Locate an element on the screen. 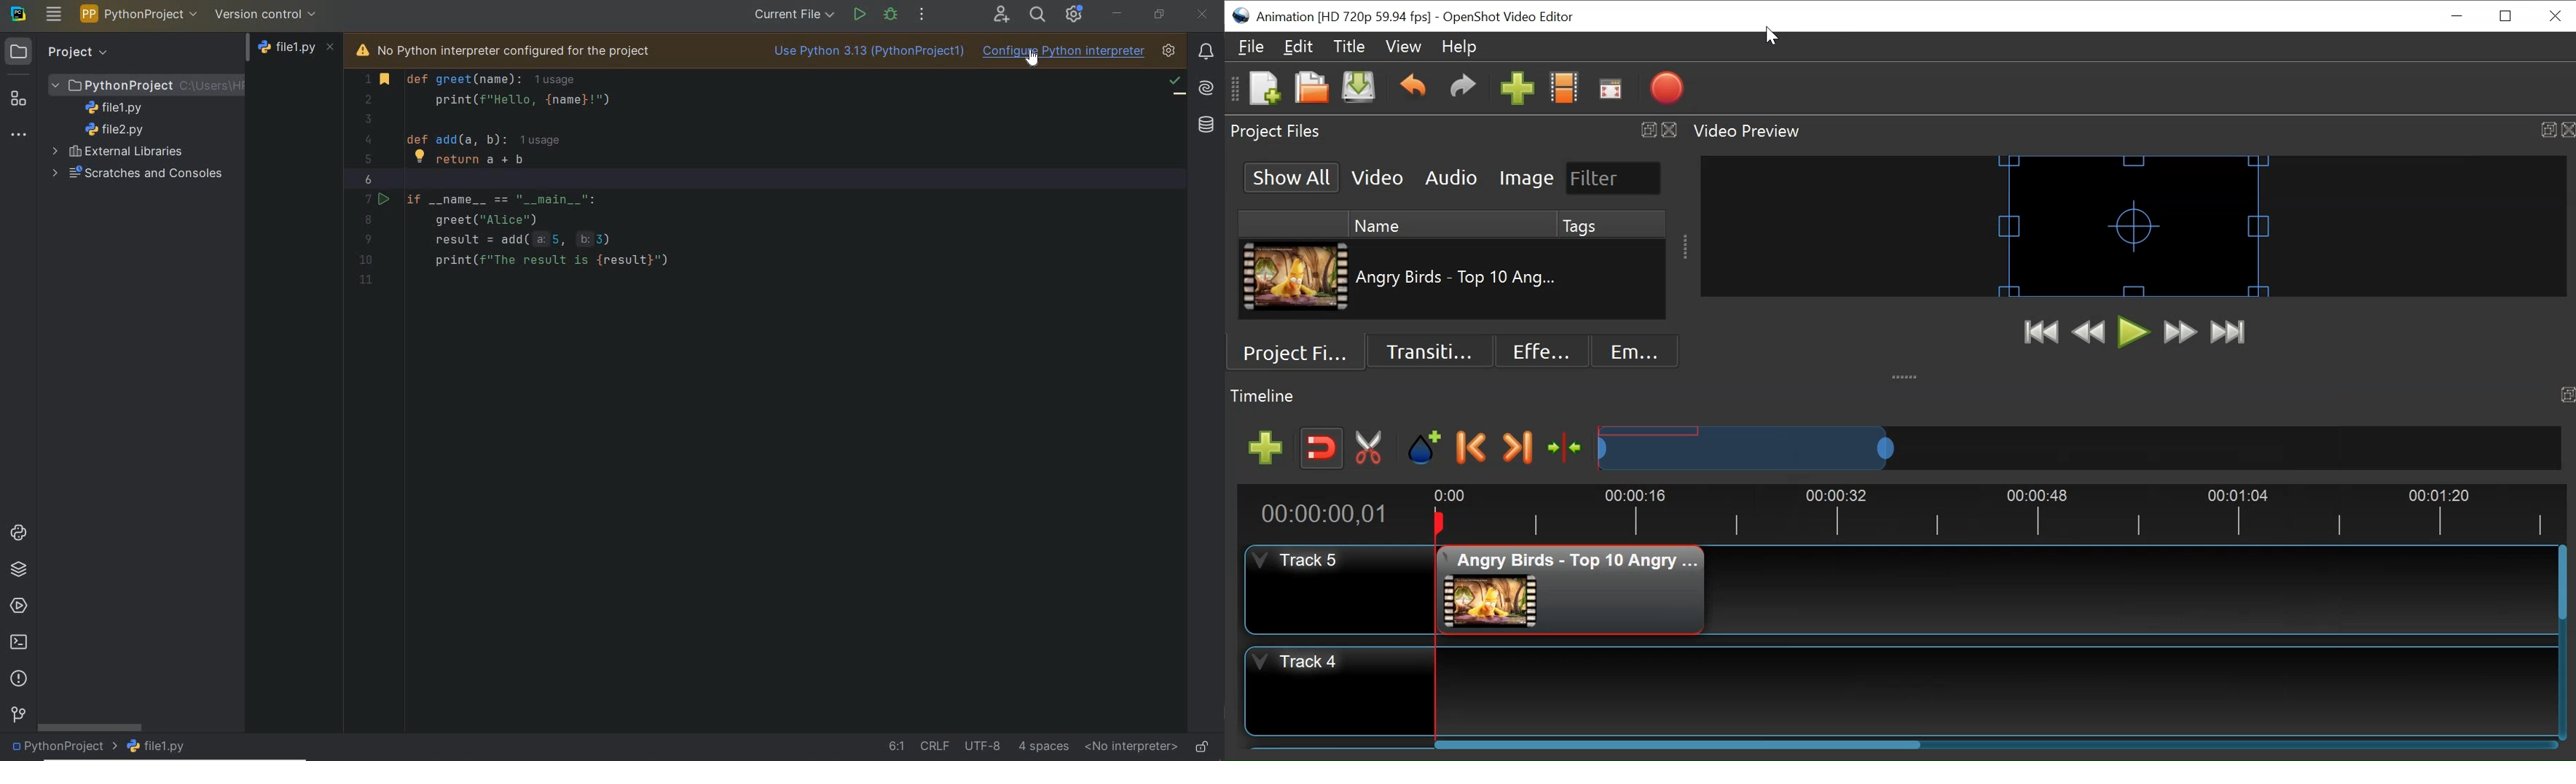 This screenshot has height=784, width=2576. Center the timeline on the timeline is located at coordinates (1567, 447).